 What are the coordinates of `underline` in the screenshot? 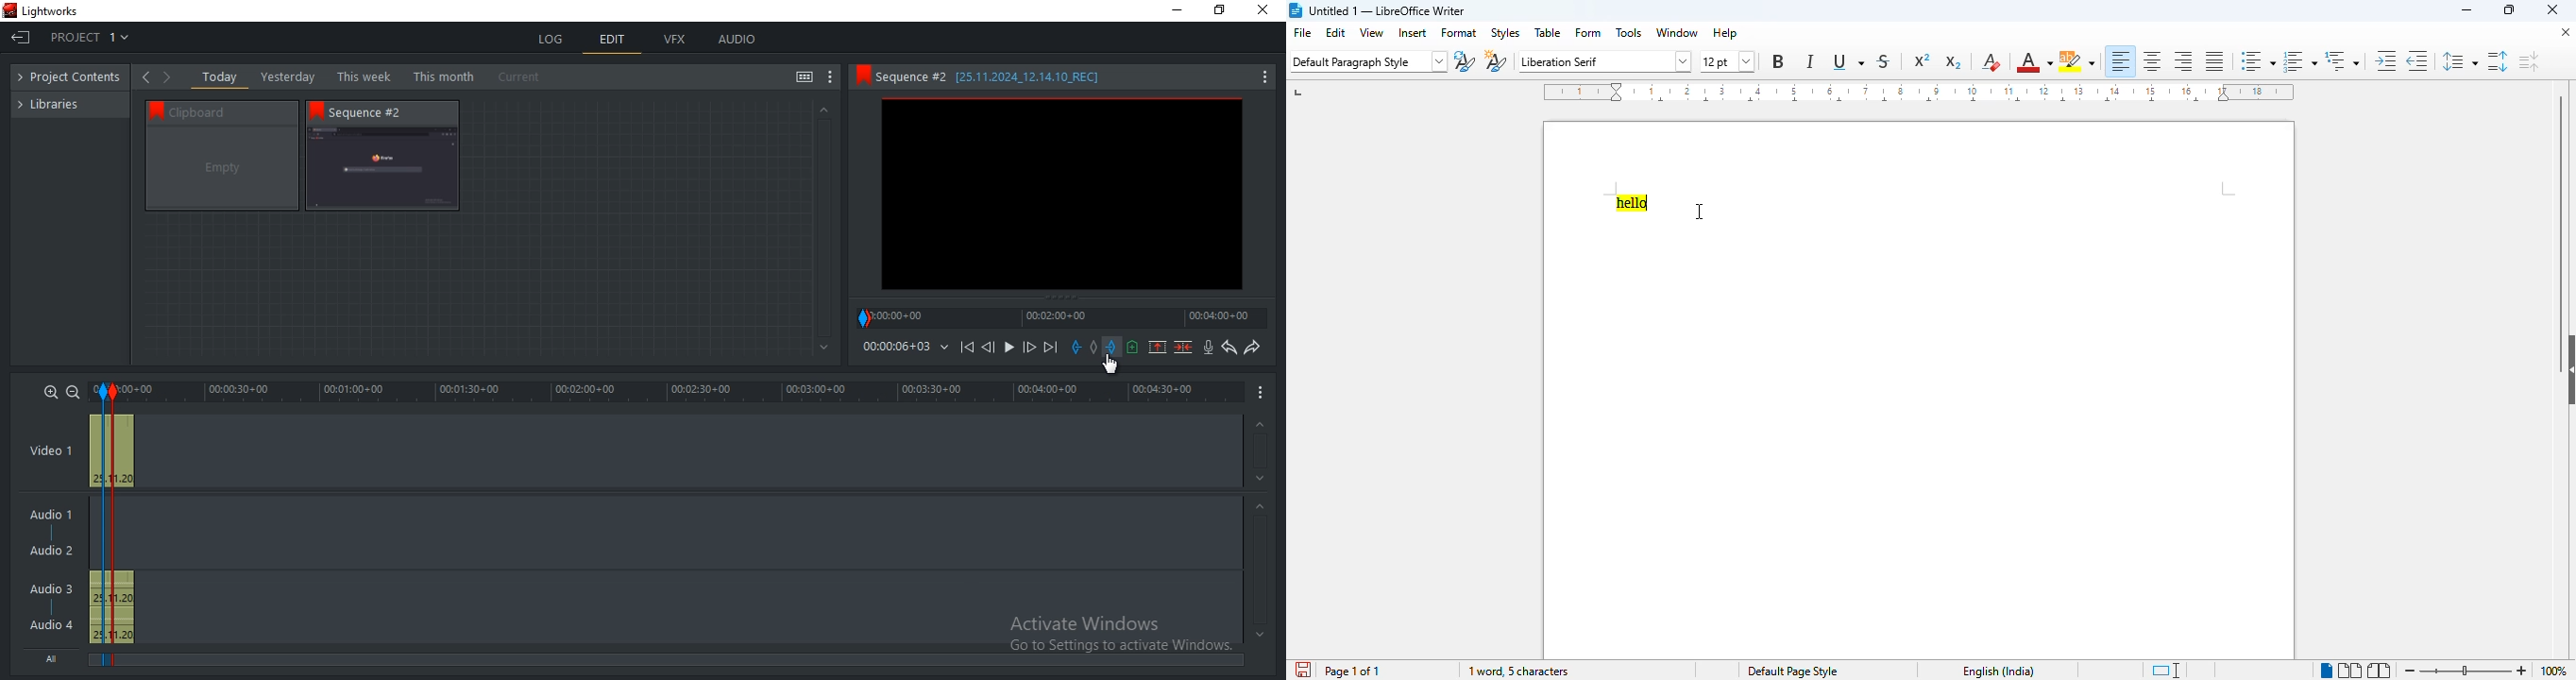 It's located at (1847, 62).